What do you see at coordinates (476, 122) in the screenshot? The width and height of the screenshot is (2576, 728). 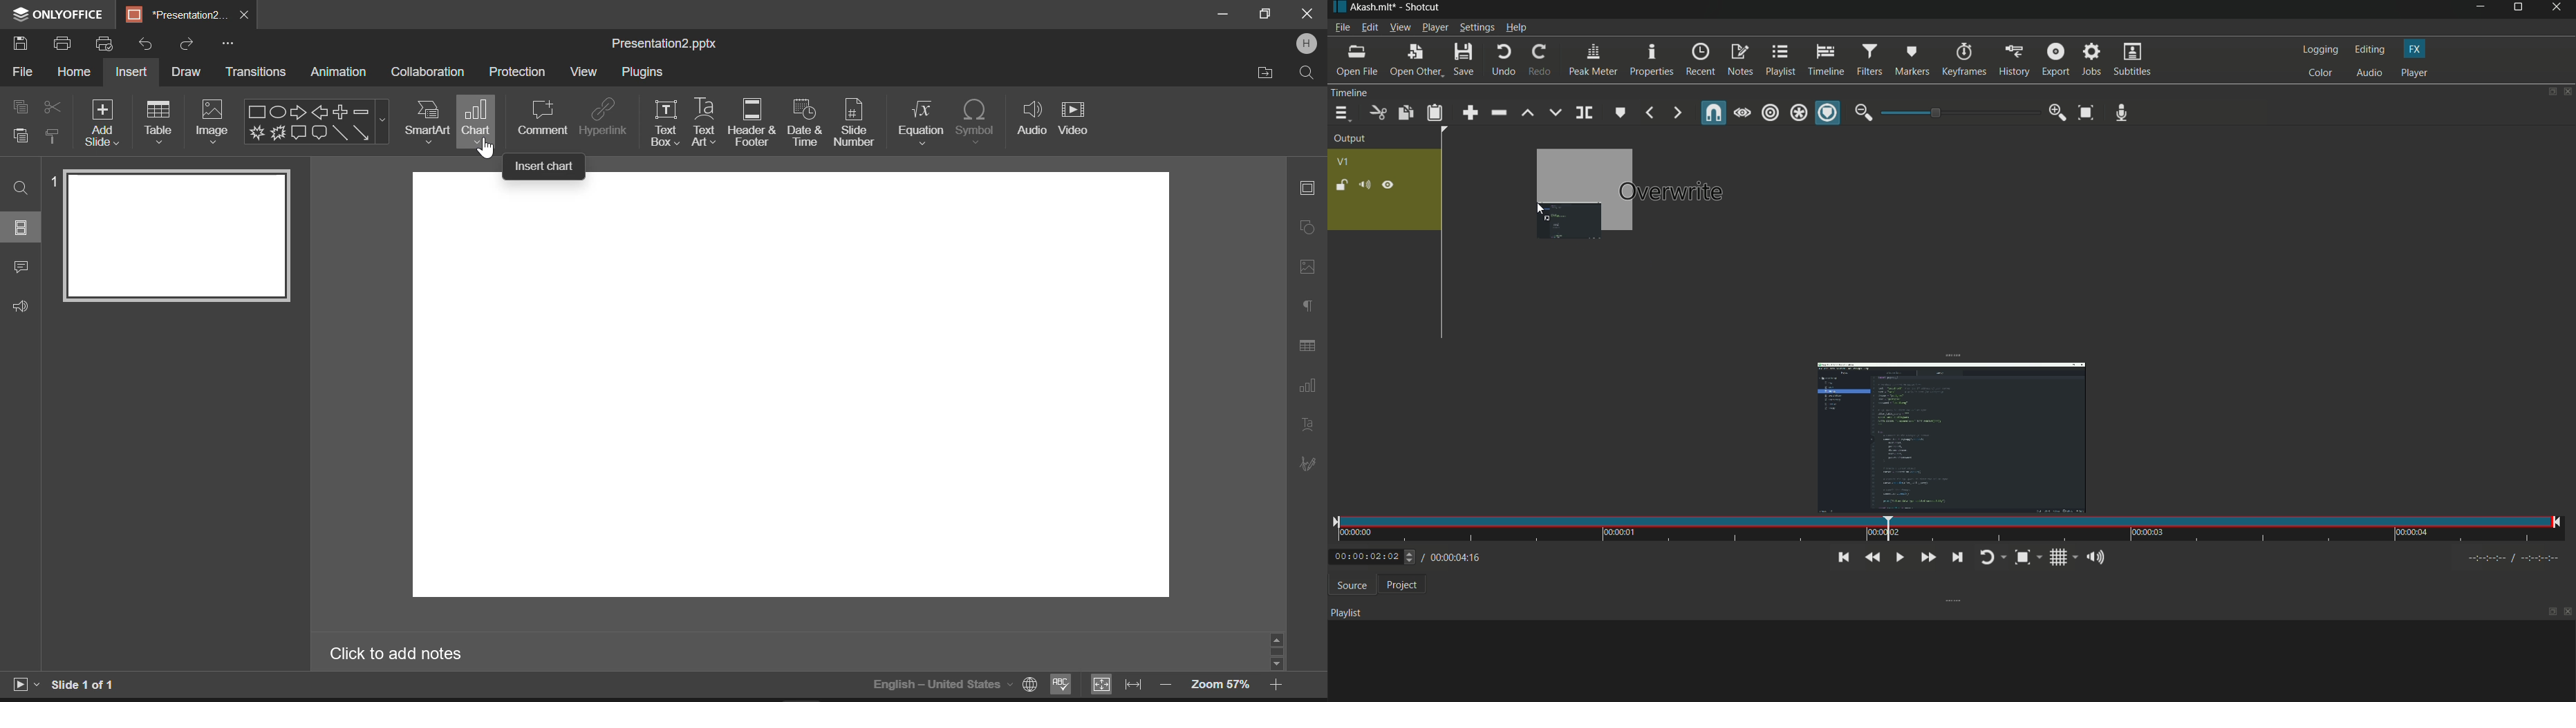 I see `Chart` at bounding box center [476, 122].